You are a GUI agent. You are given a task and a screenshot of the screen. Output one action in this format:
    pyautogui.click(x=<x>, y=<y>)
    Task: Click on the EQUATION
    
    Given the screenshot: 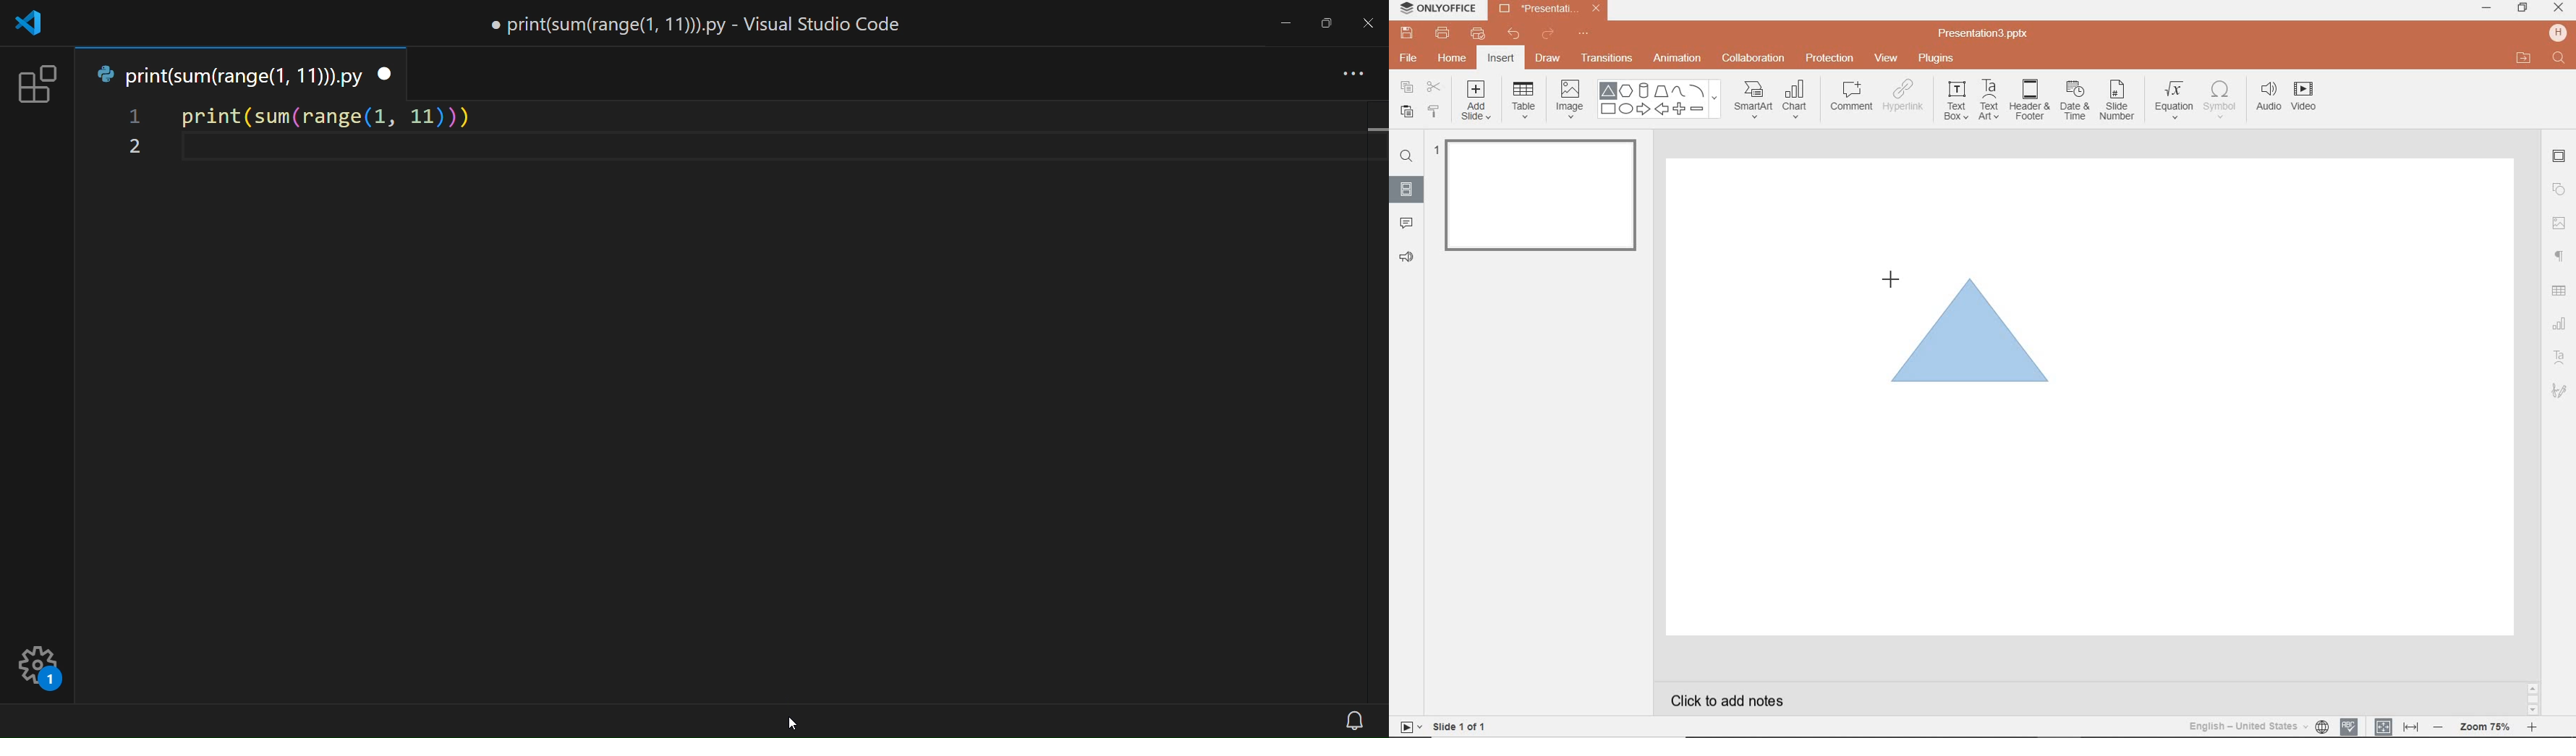 What is the action you would take?
    pyautogui.click(x=2175, y=102)
    